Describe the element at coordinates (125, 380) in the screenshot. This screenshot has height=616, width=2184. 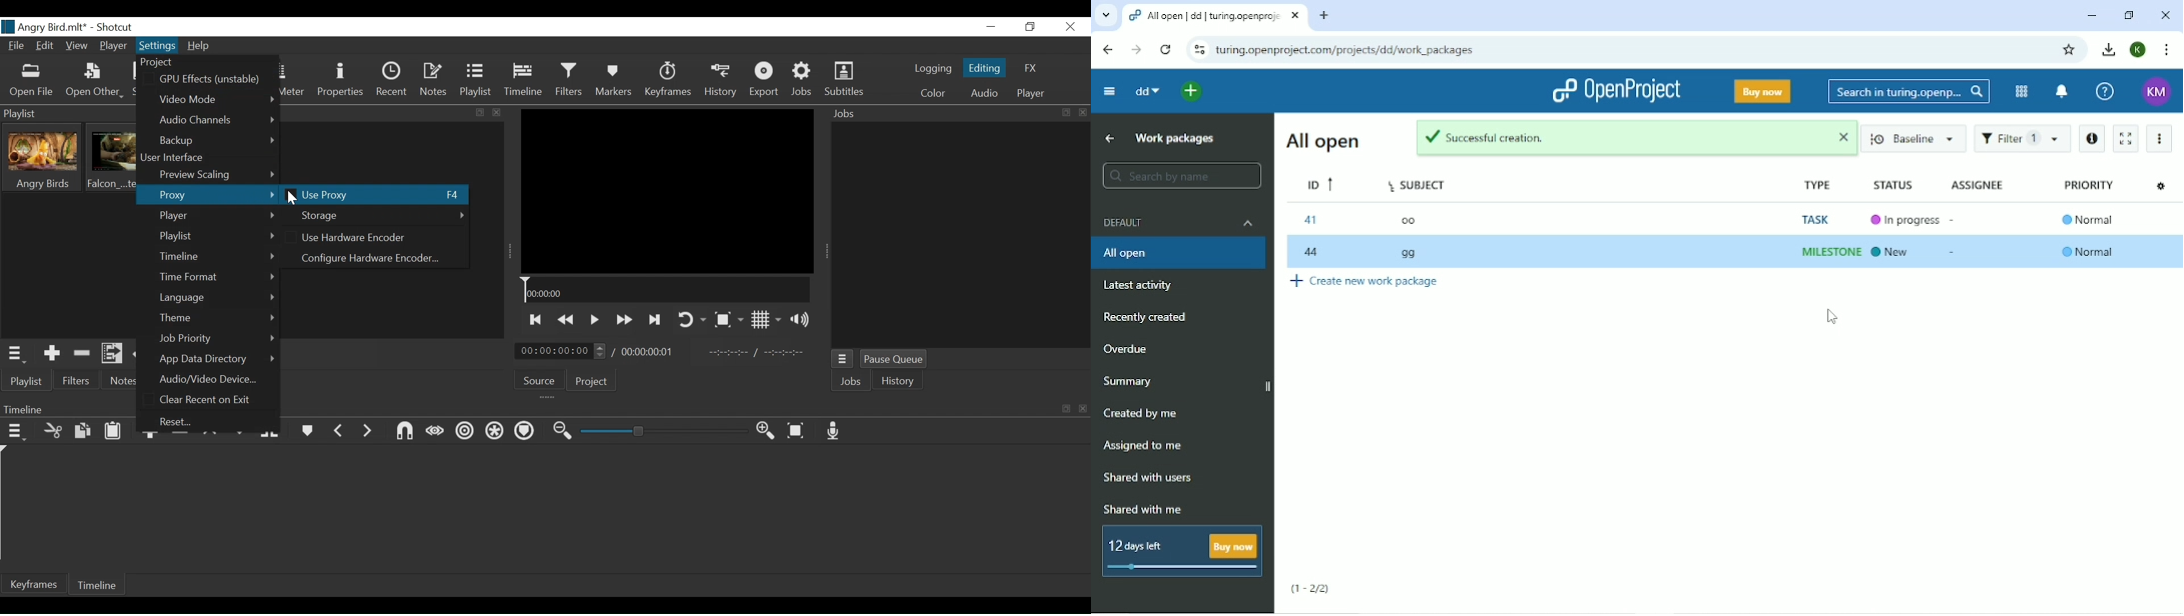
I see `Notes` at that location.